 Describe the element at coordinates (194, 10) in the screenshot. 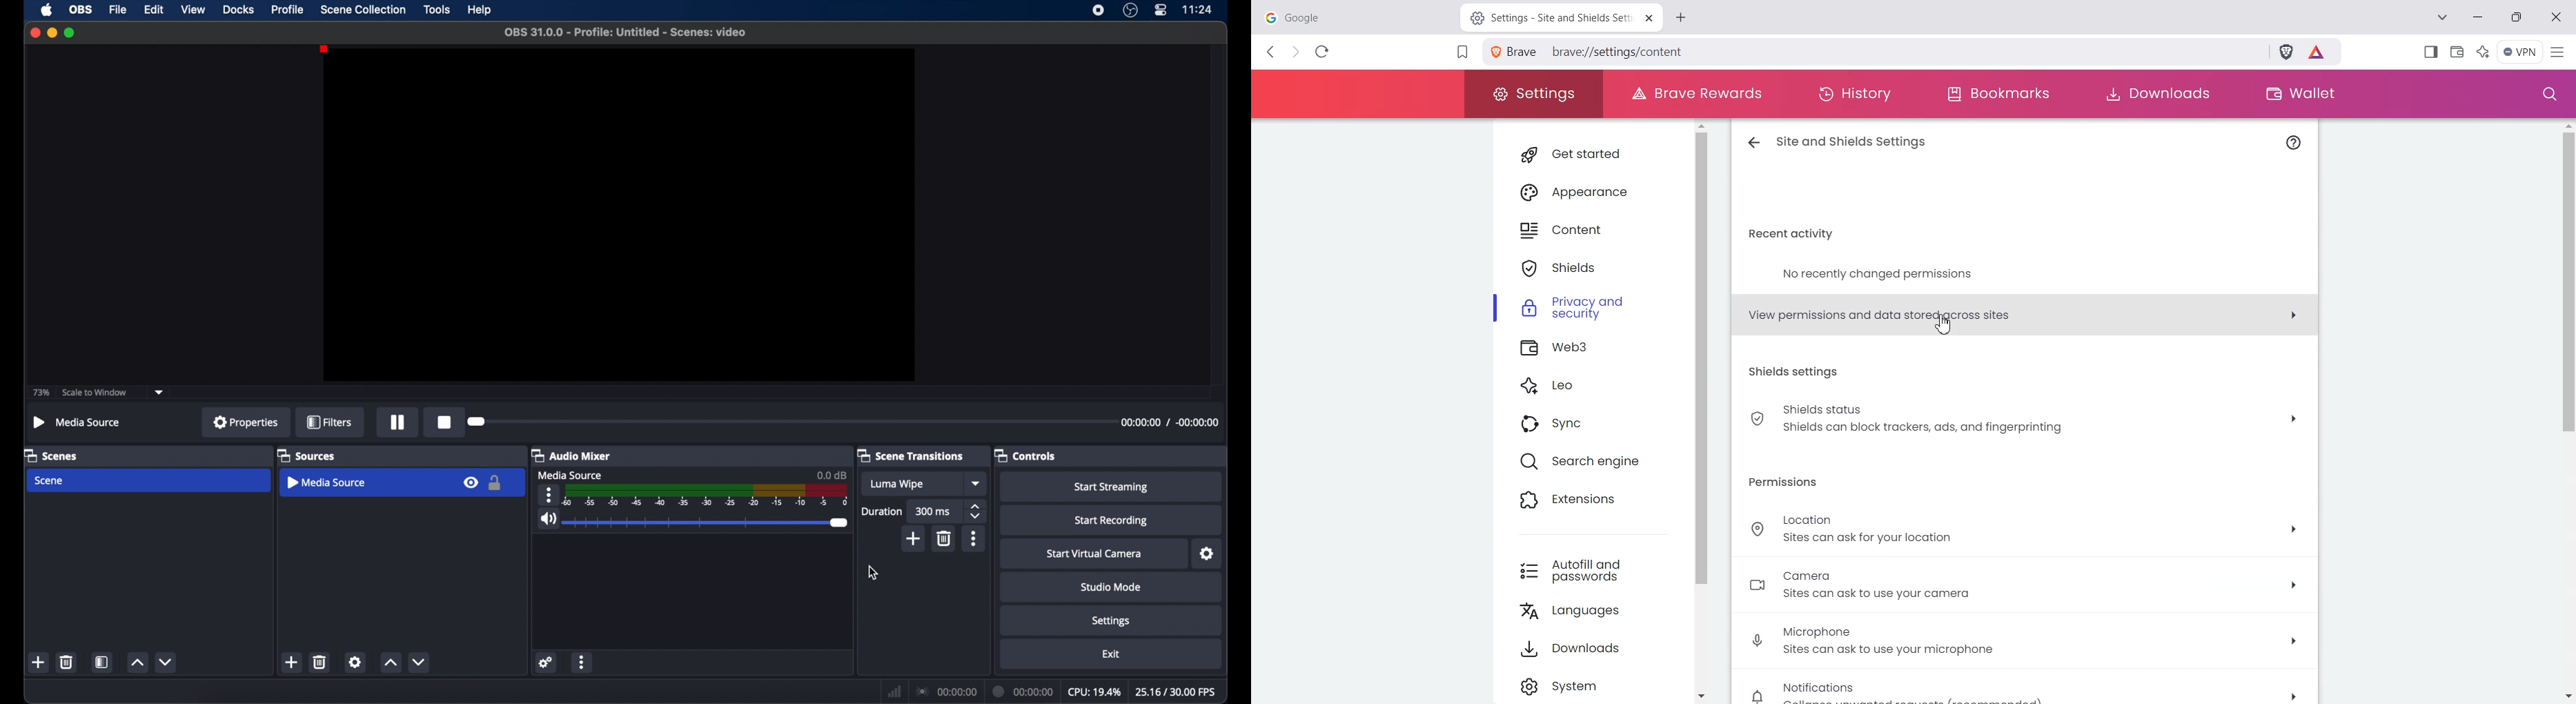

I see `view` at that location.